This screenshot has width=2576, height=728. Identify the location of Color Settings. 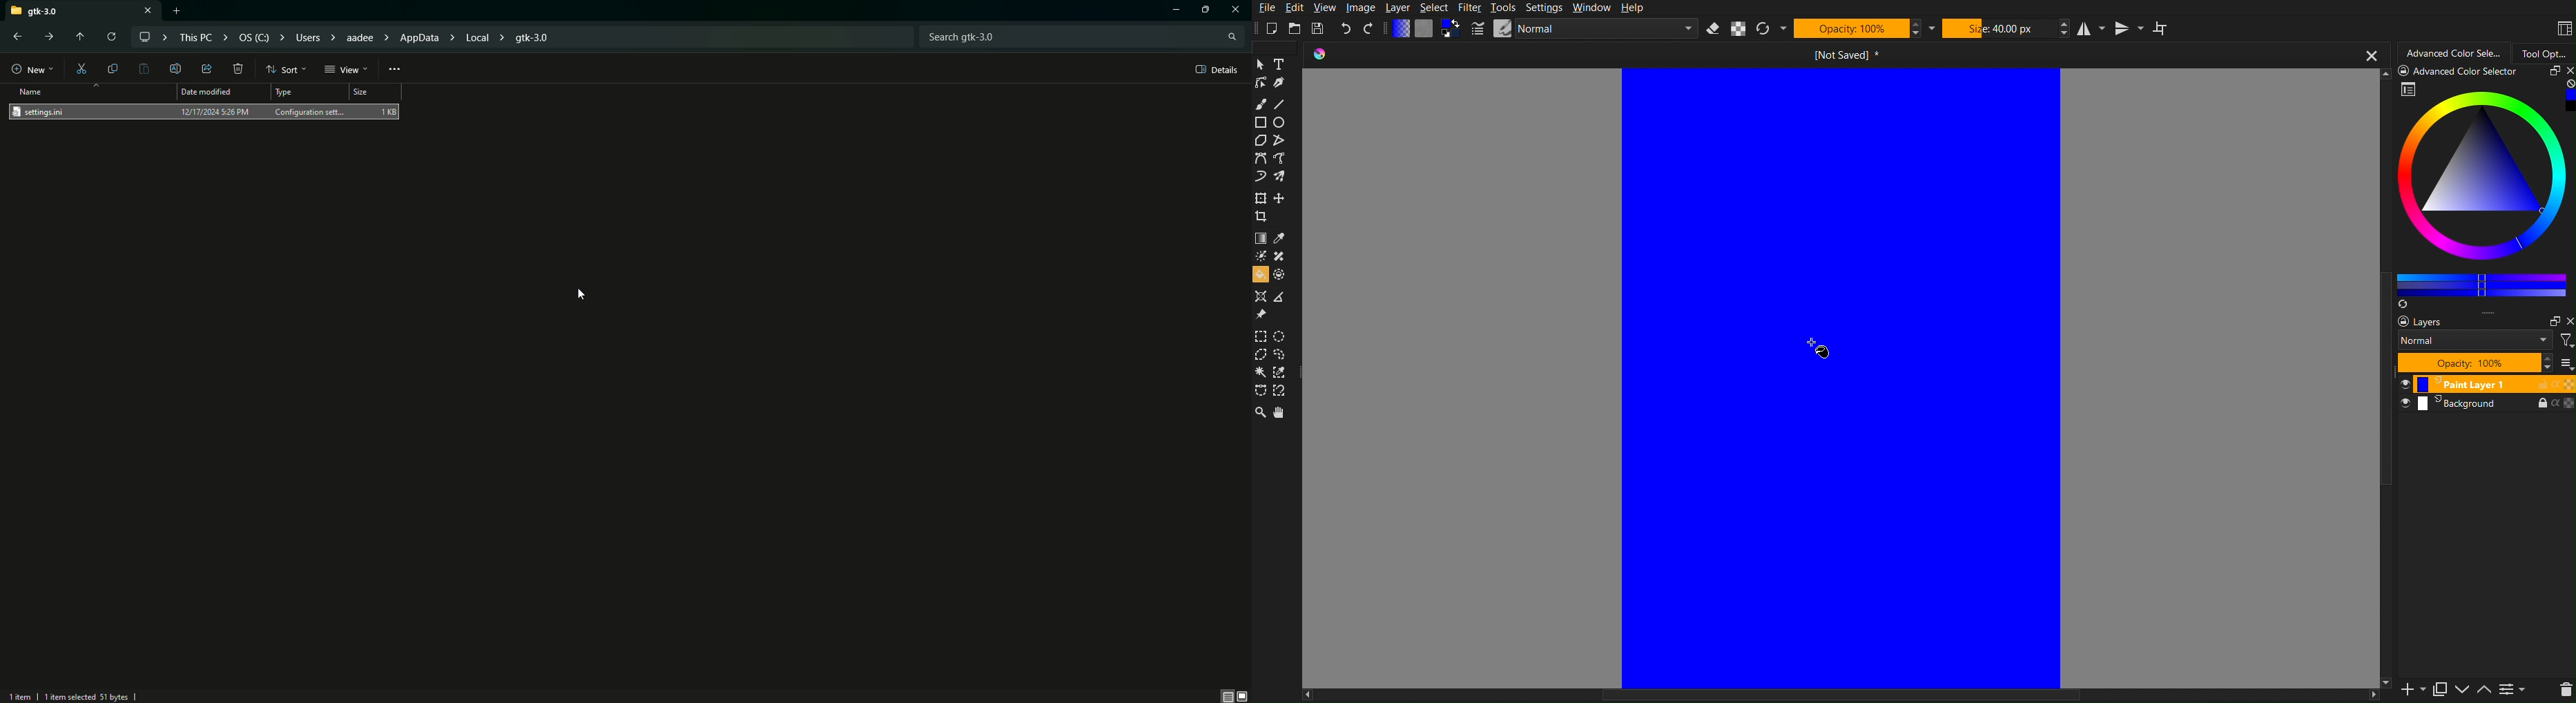
(1427, 29).